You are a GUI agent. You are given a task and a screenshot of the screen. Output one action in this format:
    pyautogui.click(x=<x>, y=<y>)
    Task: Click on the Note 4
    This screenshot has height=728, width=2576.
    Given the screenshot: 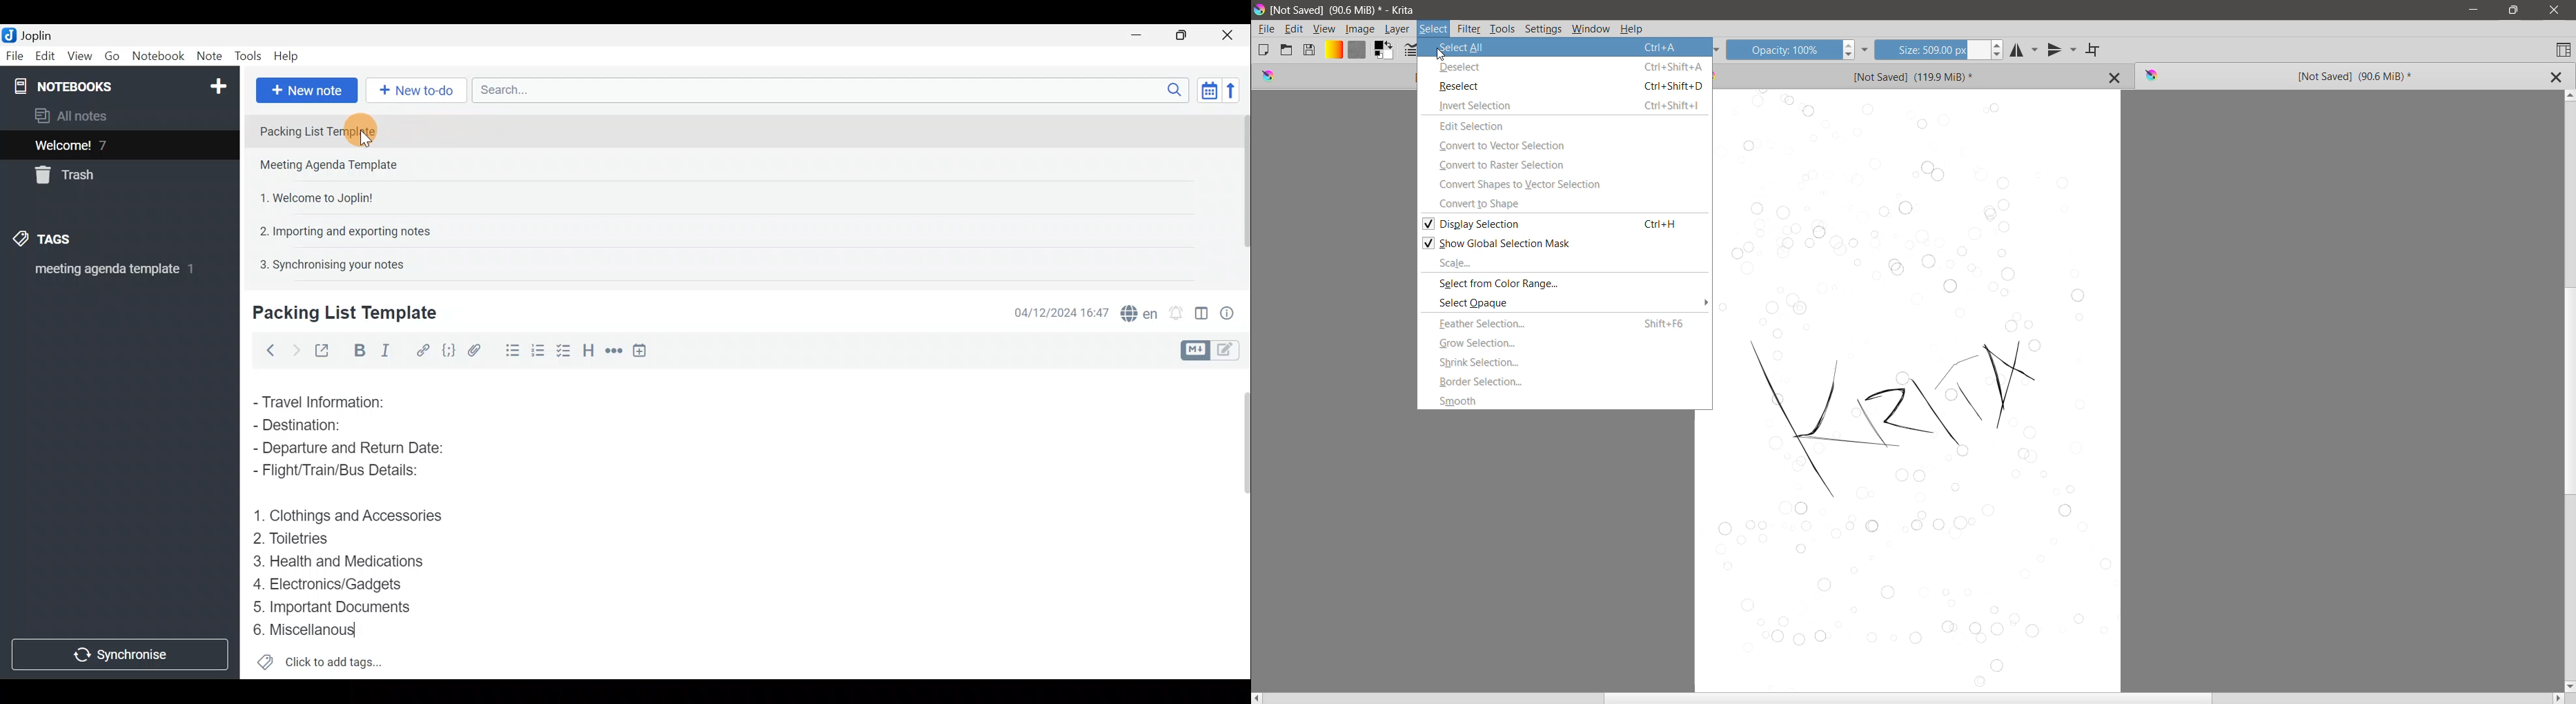 What is the action you would take?
    pyautogui.click(x=338, y=229)
    